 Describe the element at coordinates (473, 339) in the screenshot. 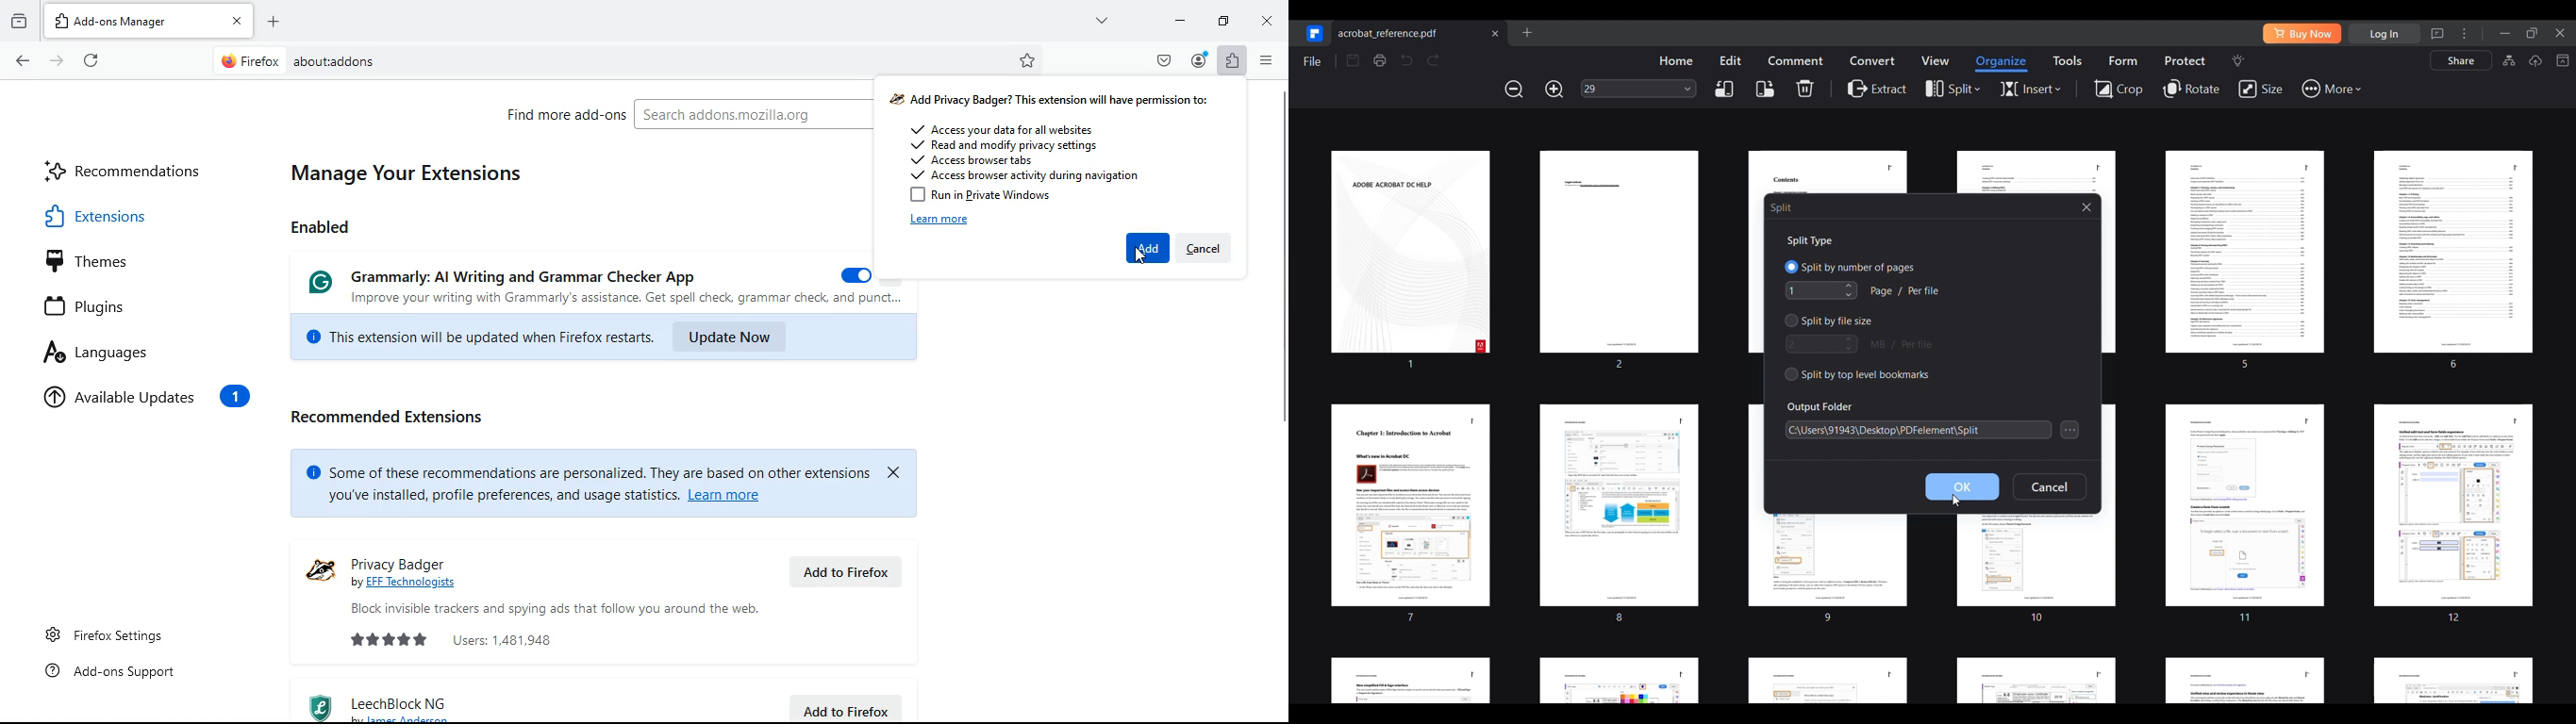

I see `This extension will be updated when Firefox restarts.` at that location.